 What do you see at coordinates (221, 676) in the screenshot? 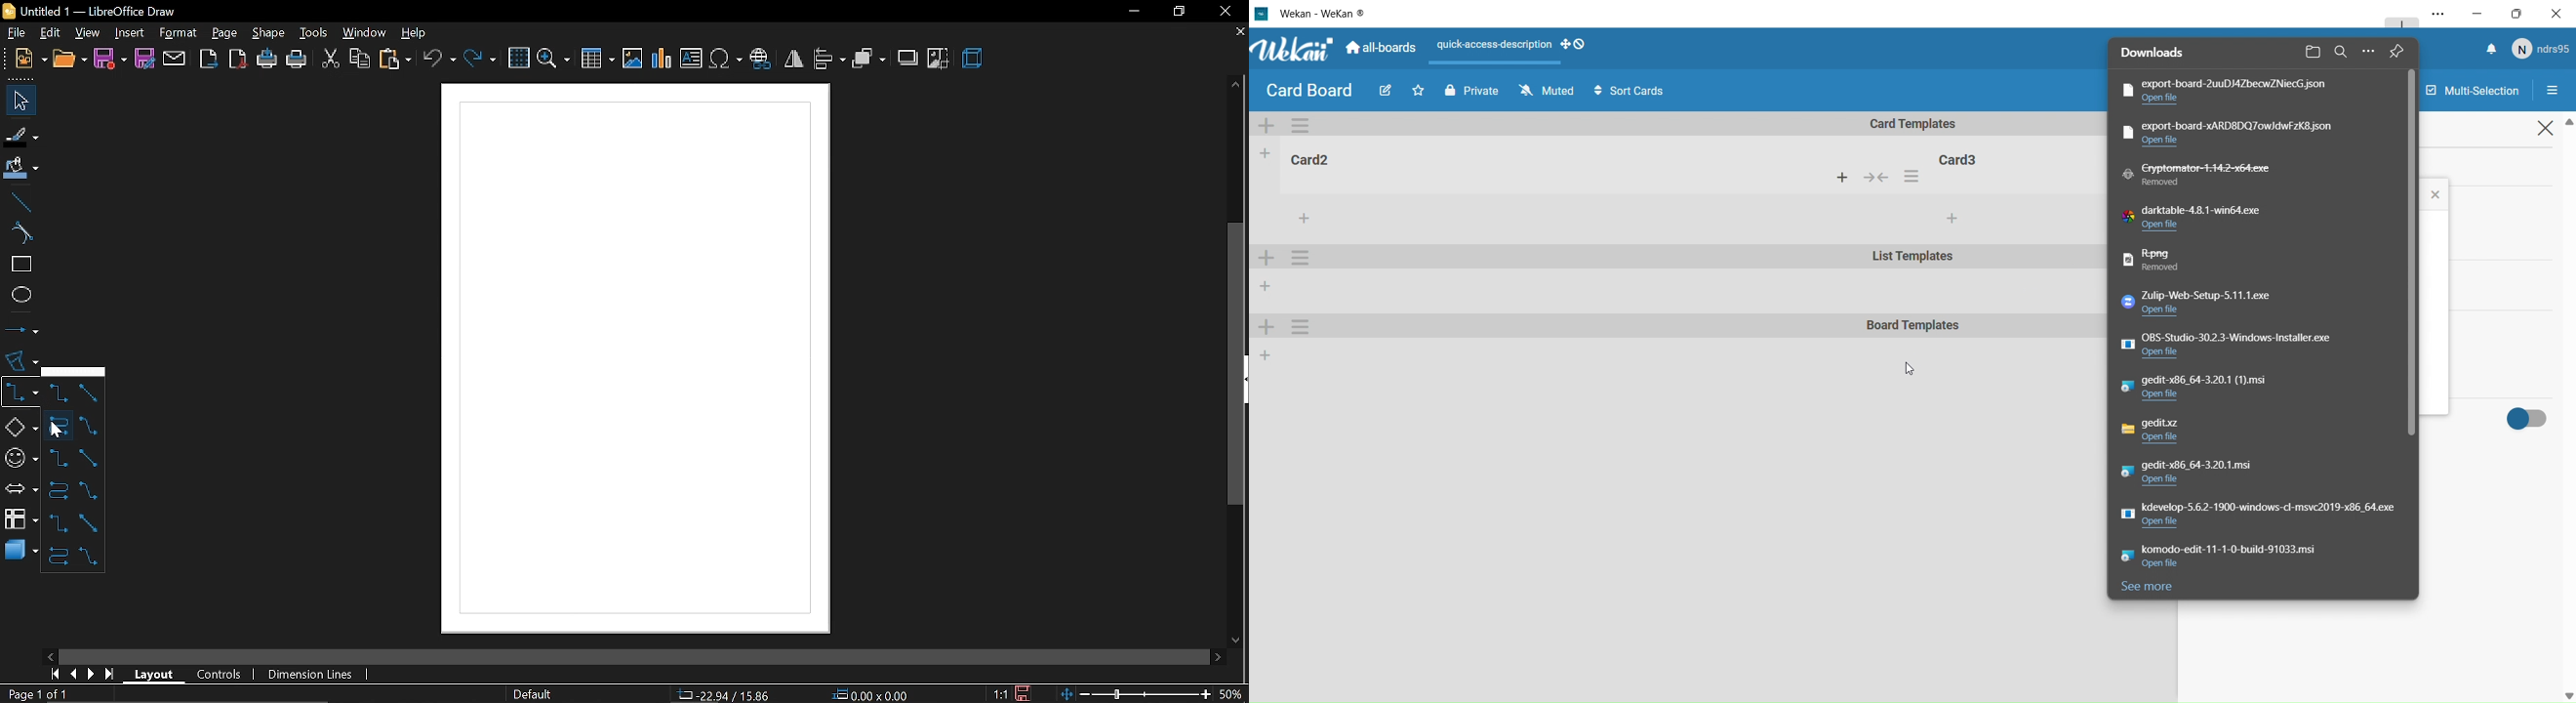
I see `controls` at bounding box center [221, 676].